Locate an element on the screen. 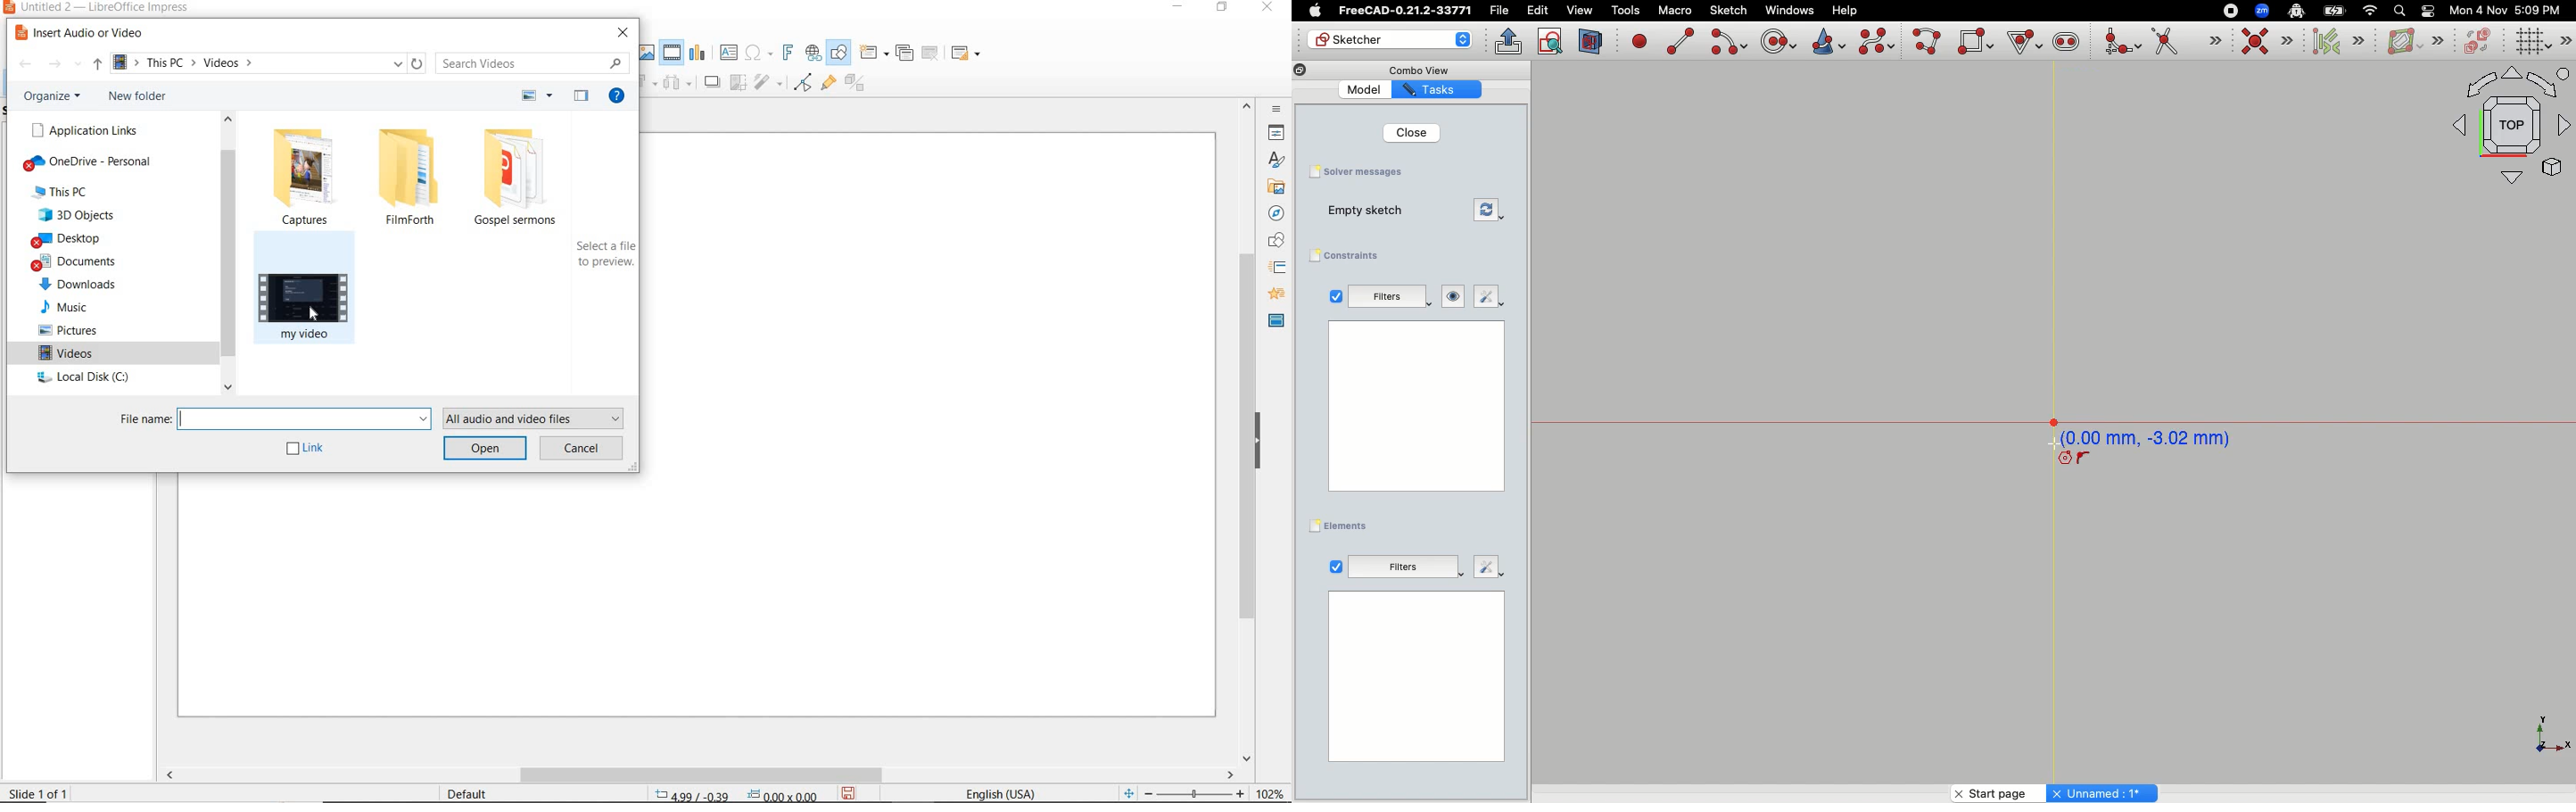  Tools is located at coordinates (1625, 12).